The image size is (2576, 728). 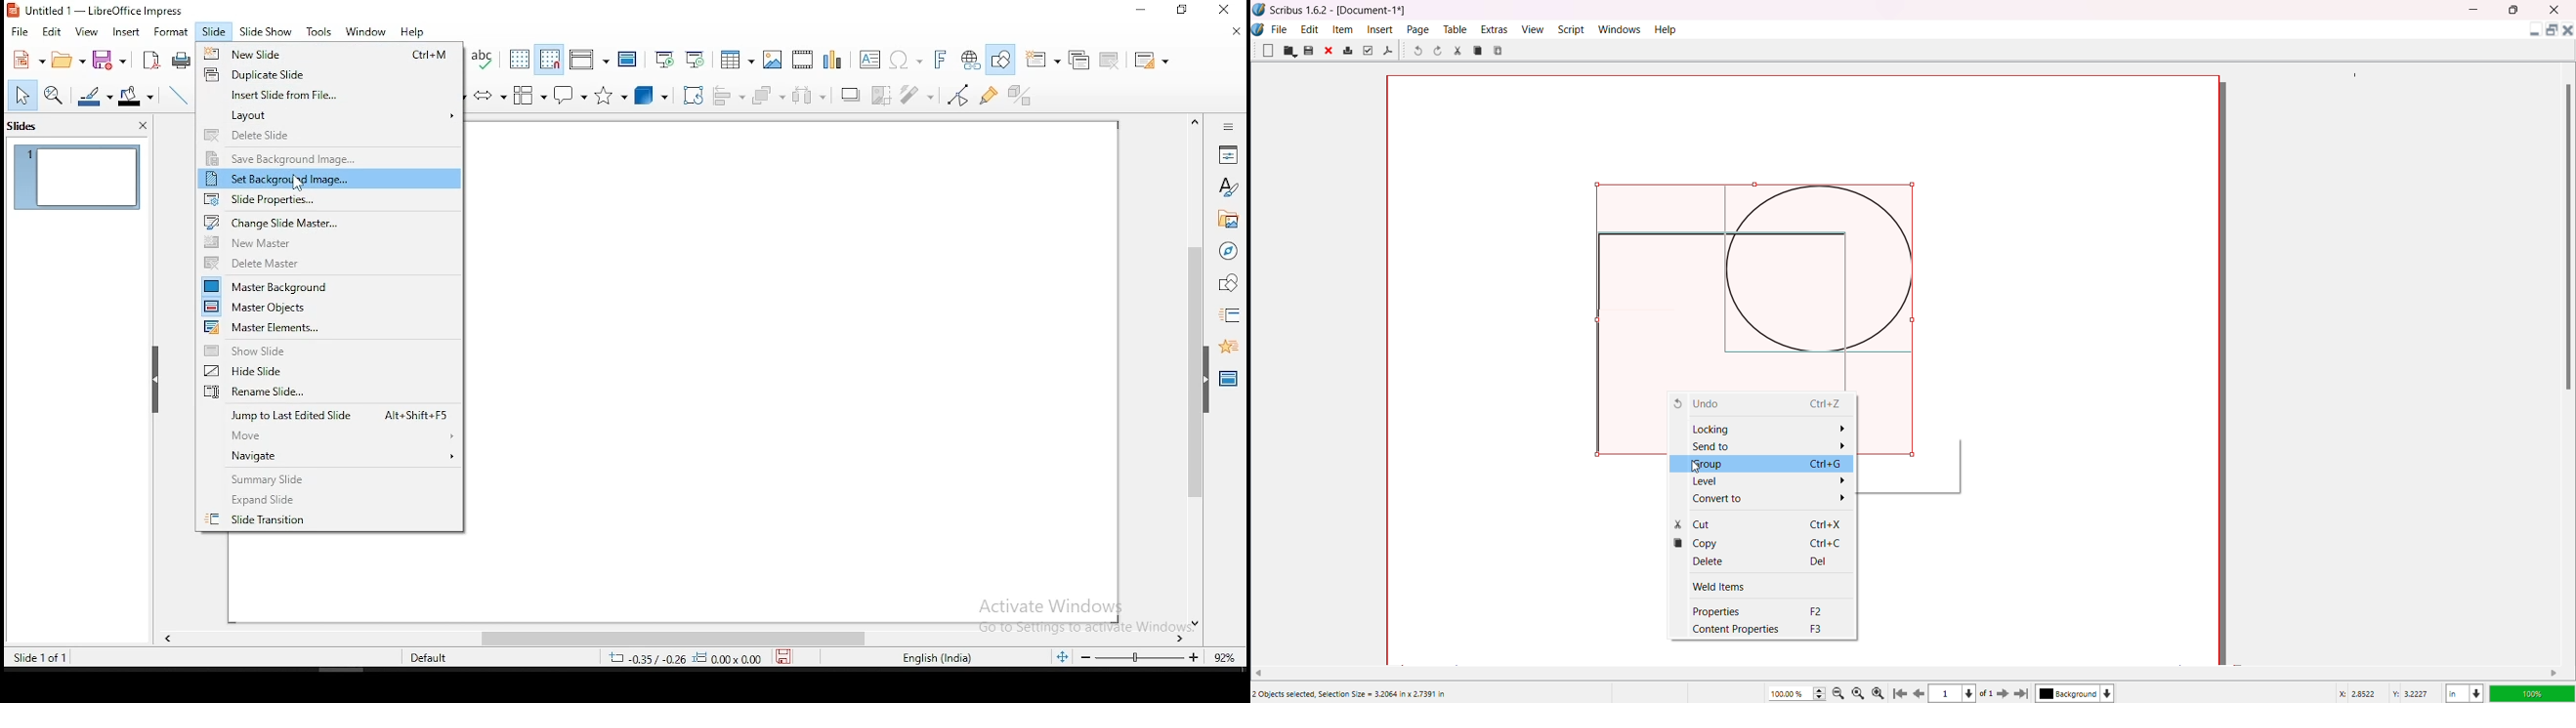 What do you see at coordinates (730, 98) in the screenshot?
I see `align objects` at bounding box center [730, 98].